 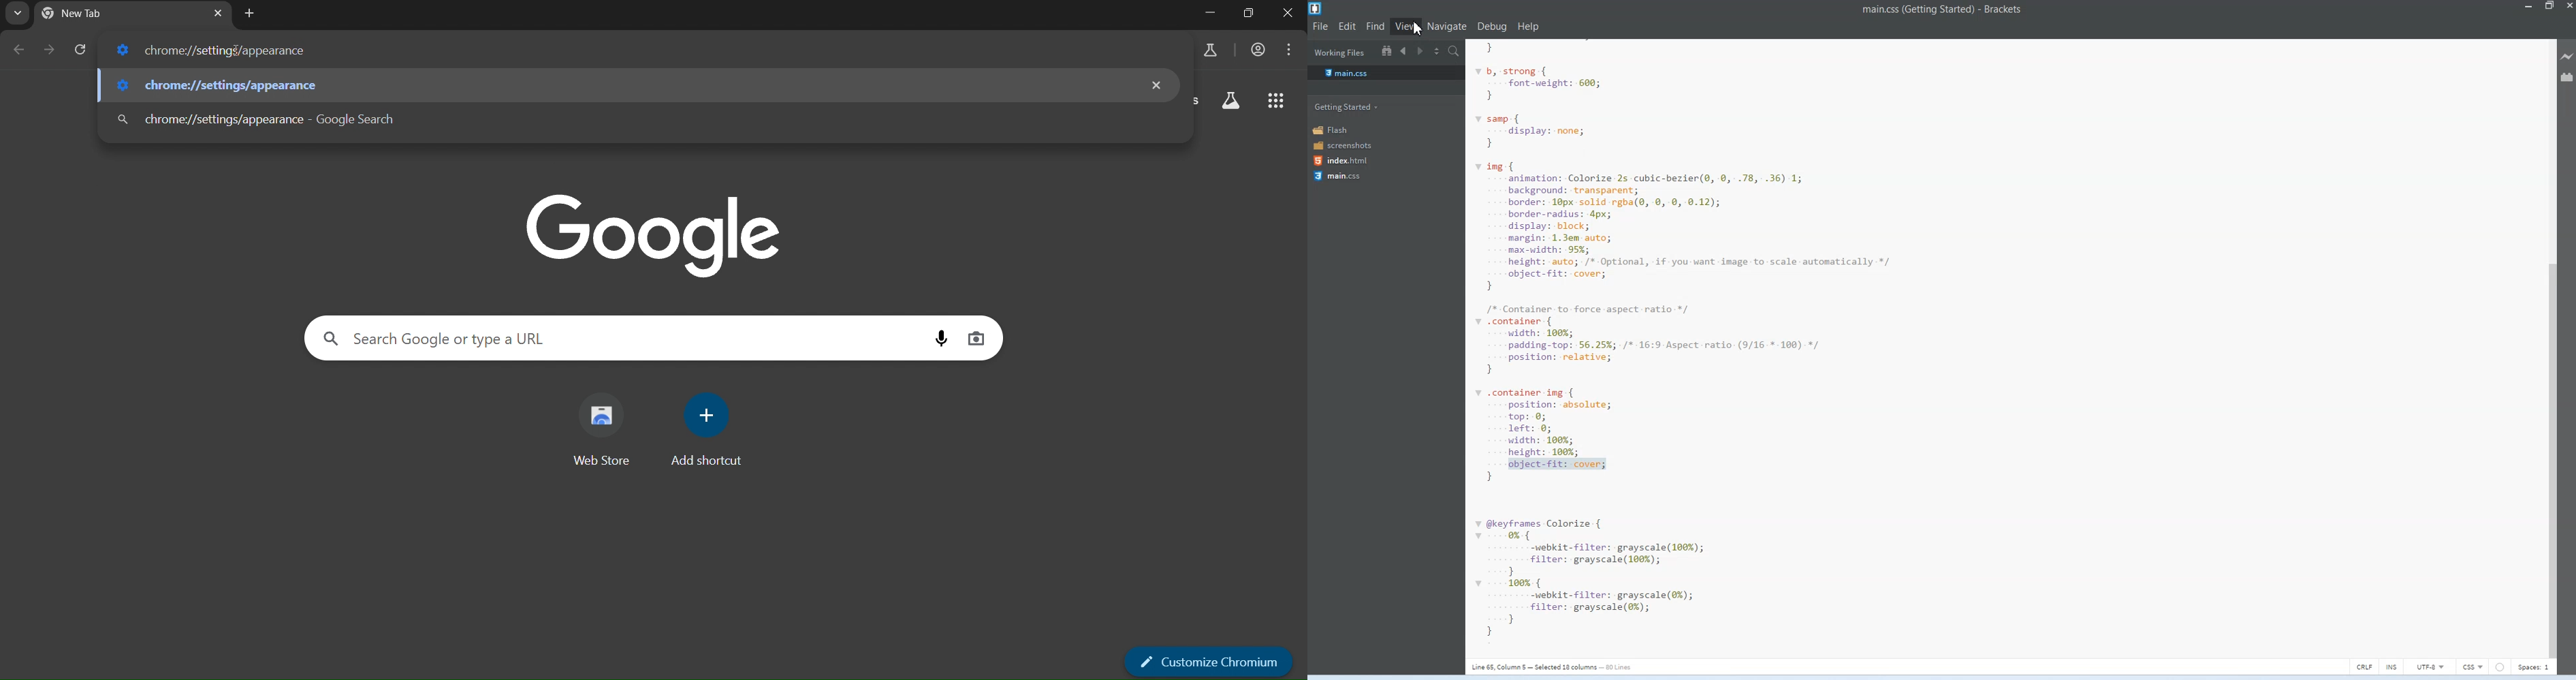 What do you see at coordinates (2569, 7) in the screenshot?
I see `Close` at bounding box center [2569, 7].